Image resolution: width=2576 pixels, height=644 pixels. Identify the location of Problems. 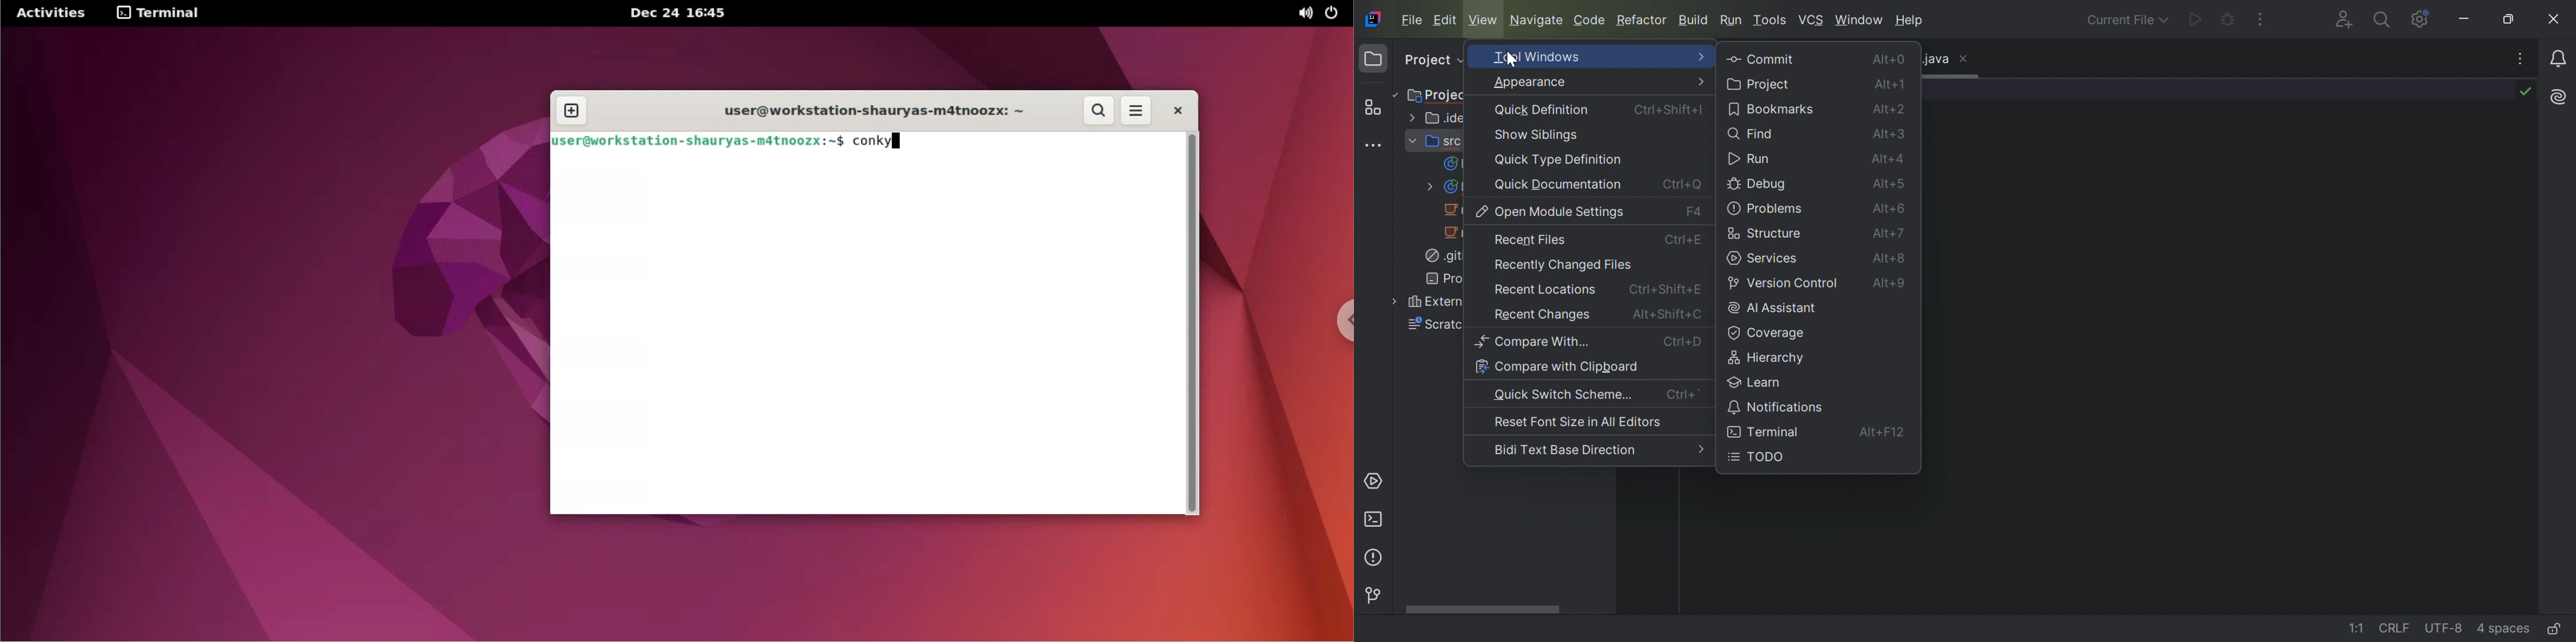
(1377, 559).